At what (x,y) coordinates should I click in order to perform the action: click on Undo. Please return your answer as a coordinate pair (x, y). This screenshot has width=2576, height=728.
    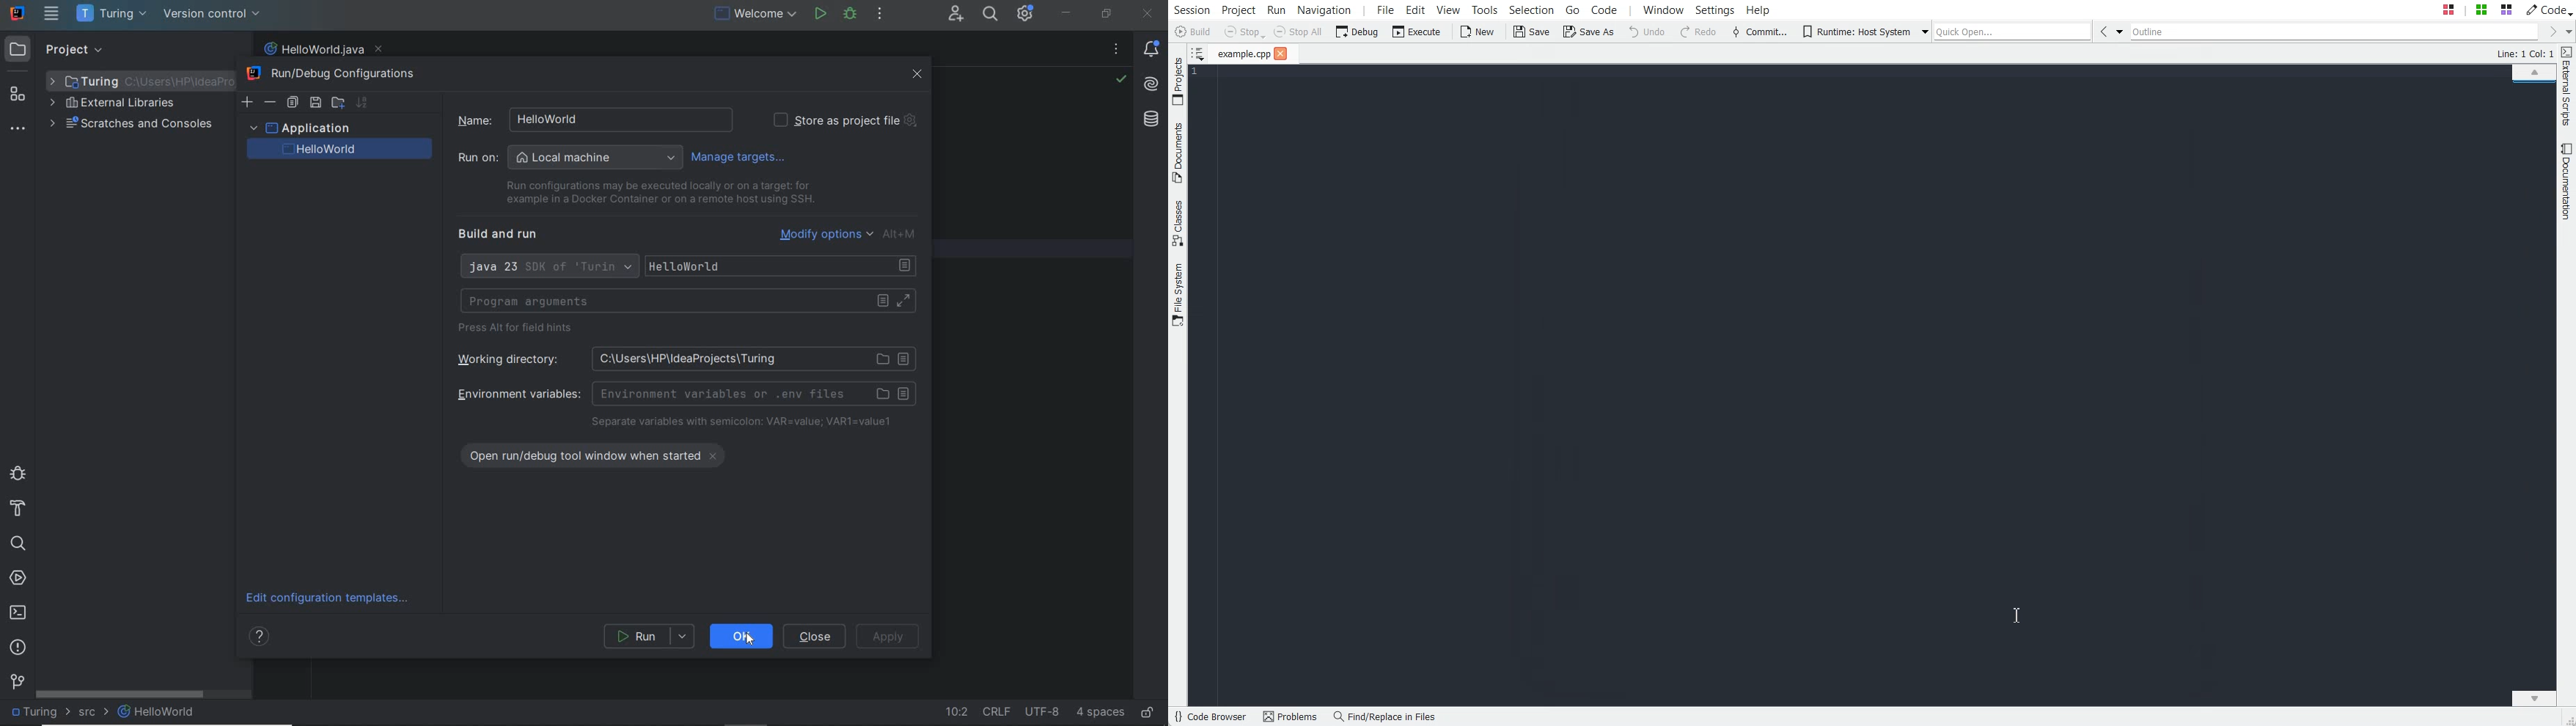
    Looking at the image, I should click on (1647, 32).